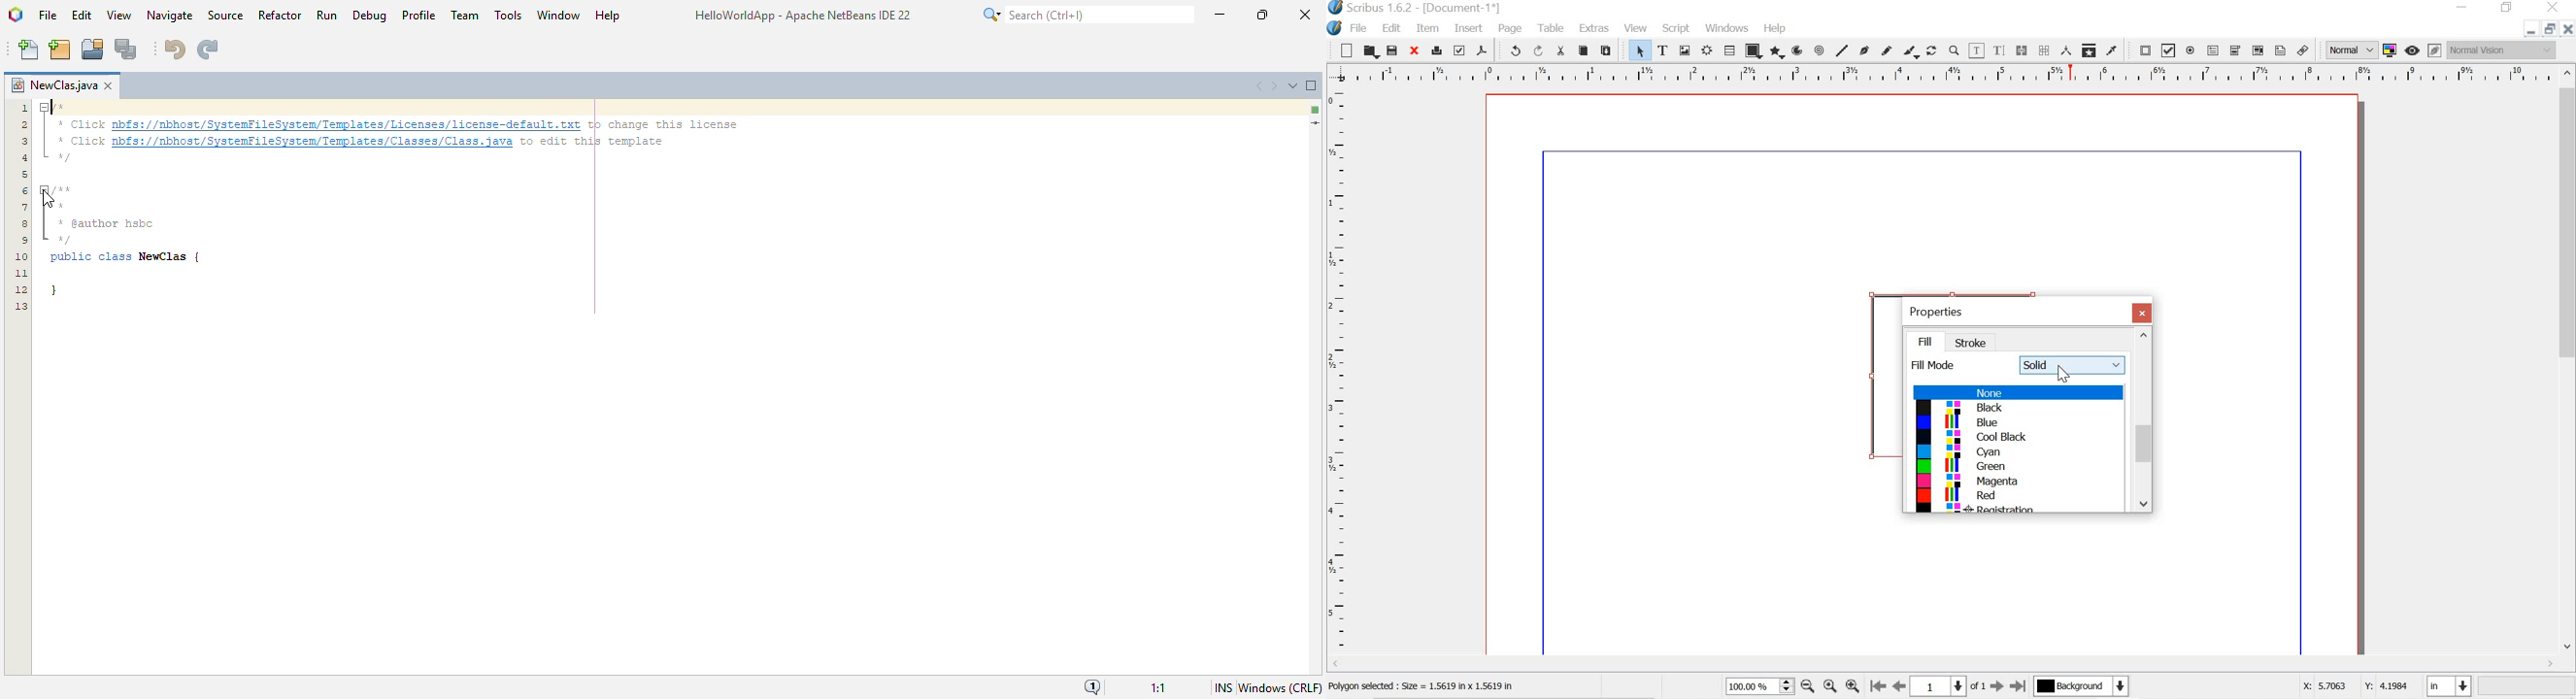  What do you see at coordinates (1886, 49) in the screenshot?
I see `freehand line` at bounding box center [1886, 49].